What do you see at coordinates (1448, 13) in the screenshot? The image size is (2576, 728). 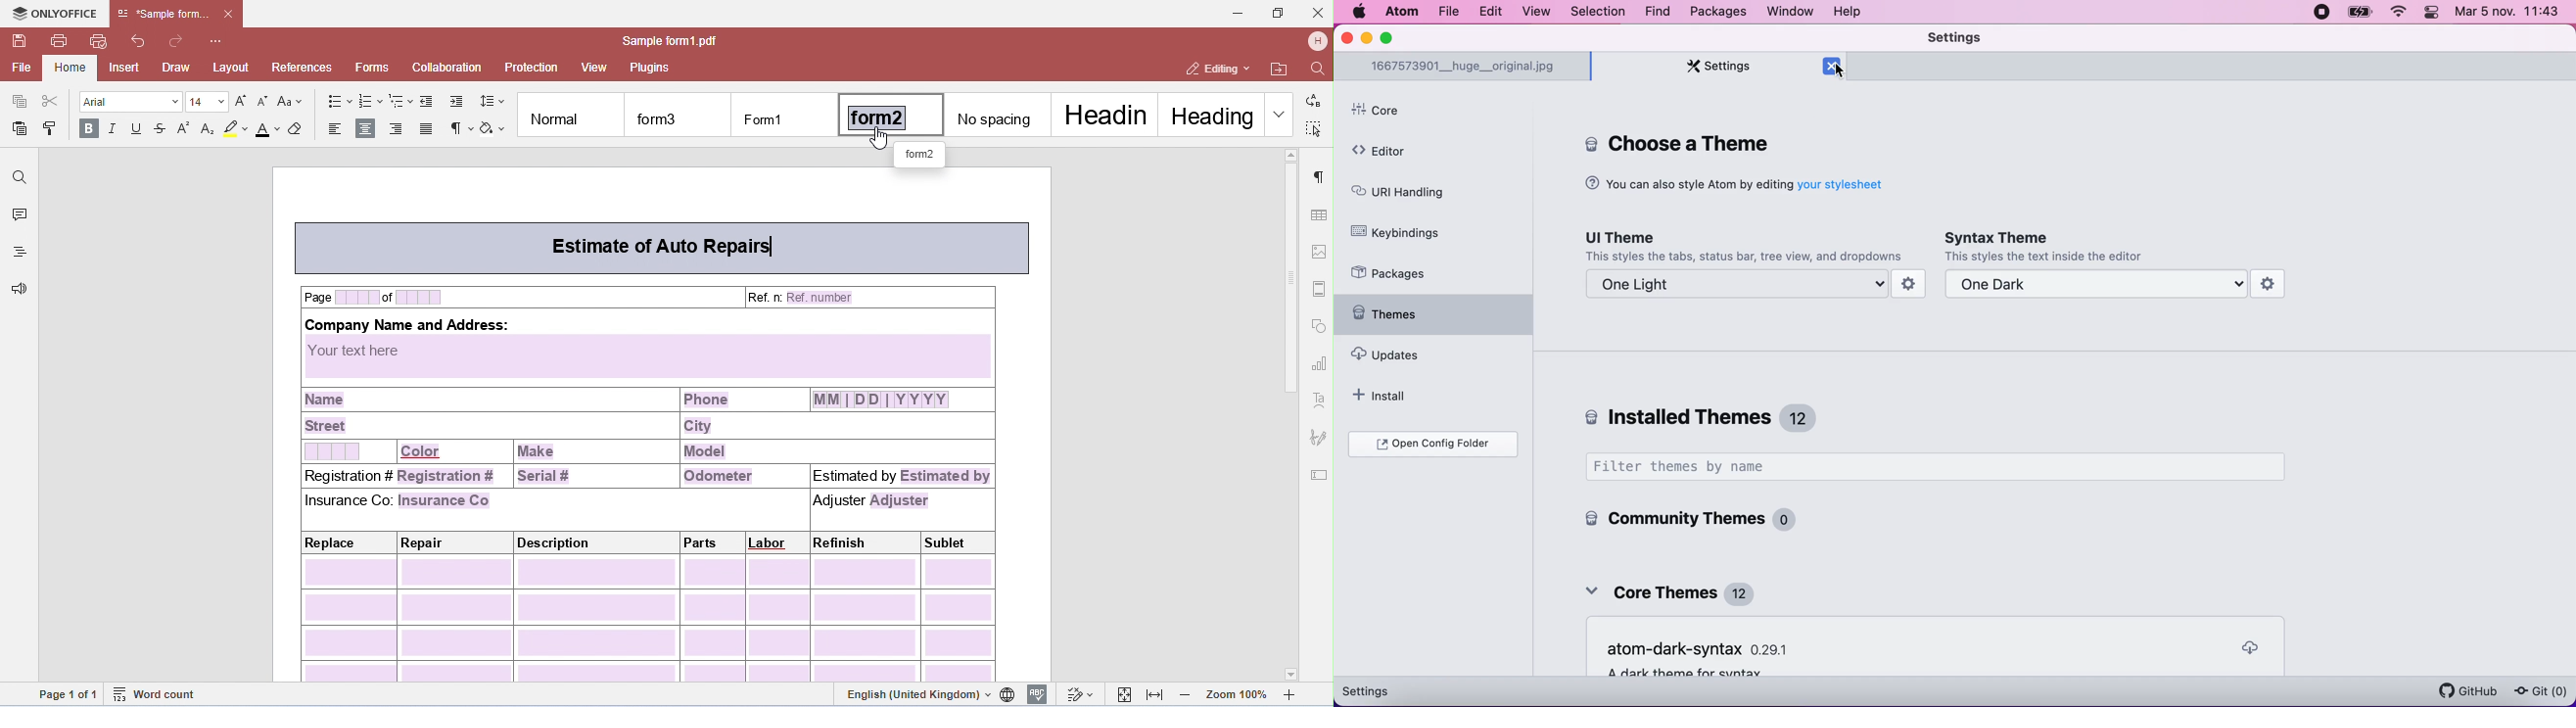 I see `file` at bounding box center [1448, 13].